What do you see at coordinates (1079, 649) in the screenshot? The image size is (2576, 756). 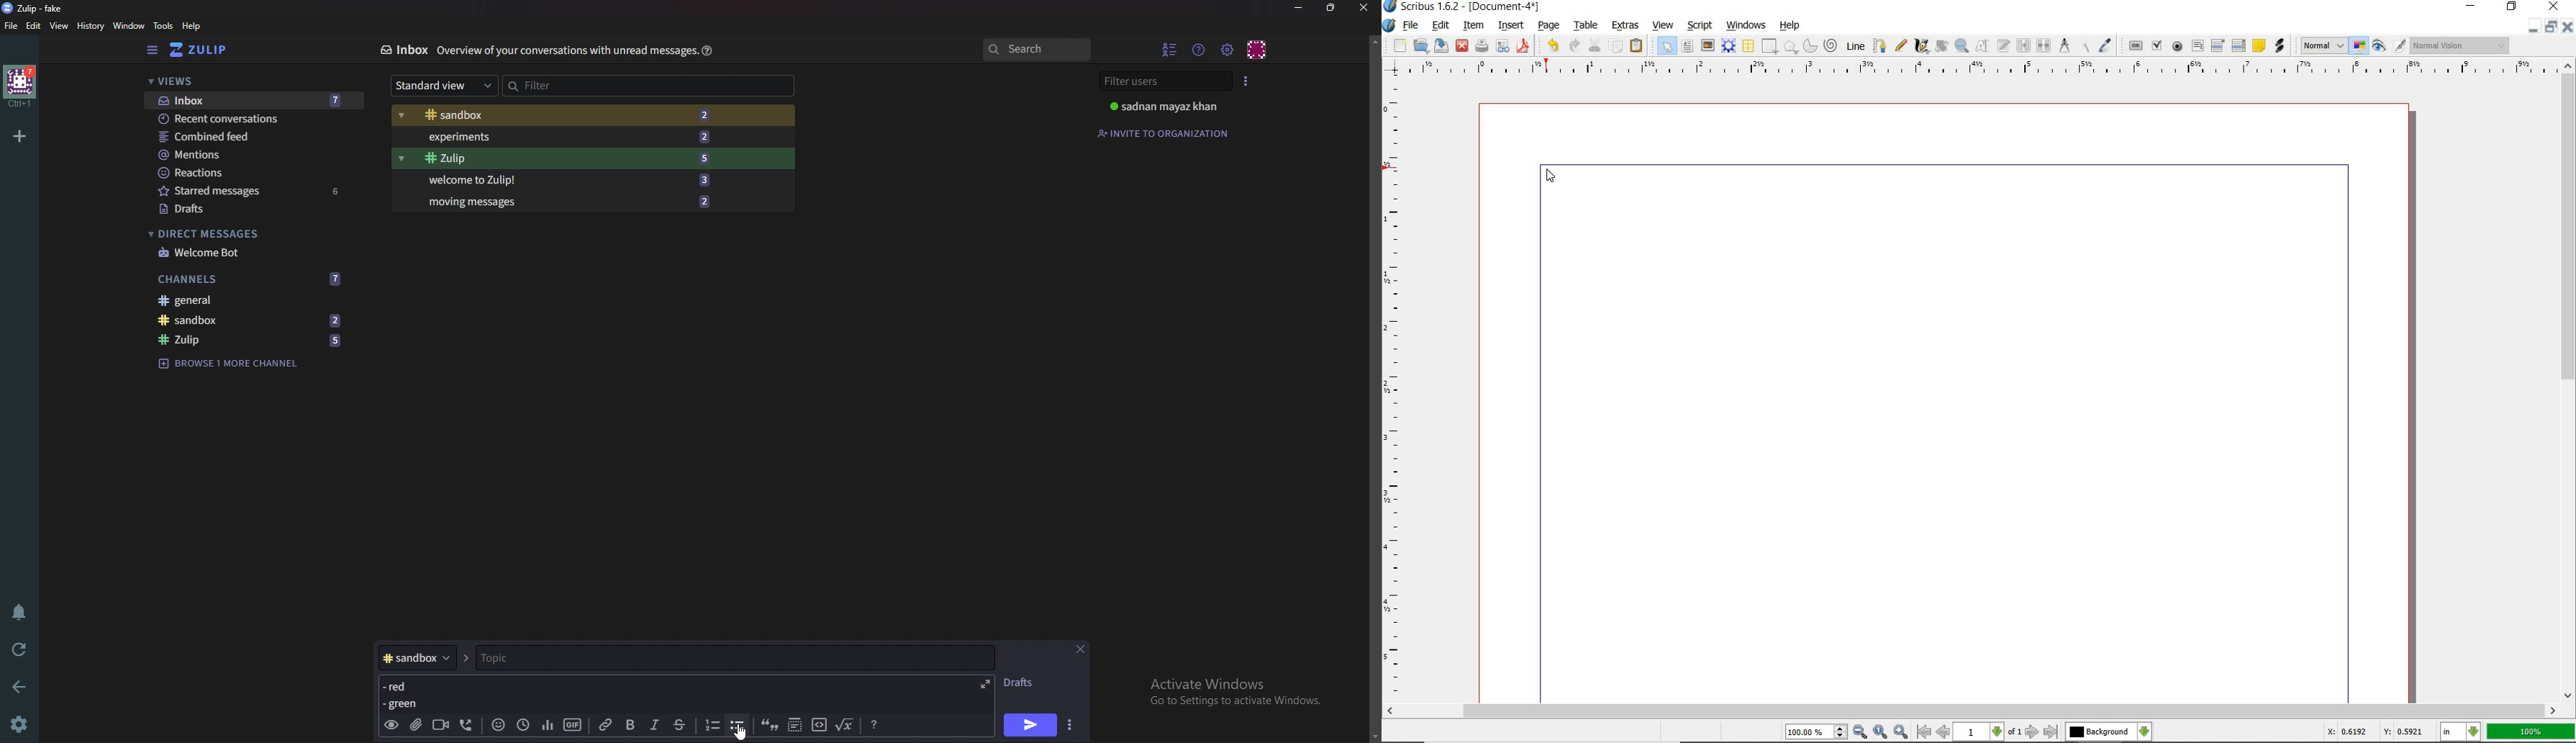 I see `Close message` at bounding box center [1079, 649].